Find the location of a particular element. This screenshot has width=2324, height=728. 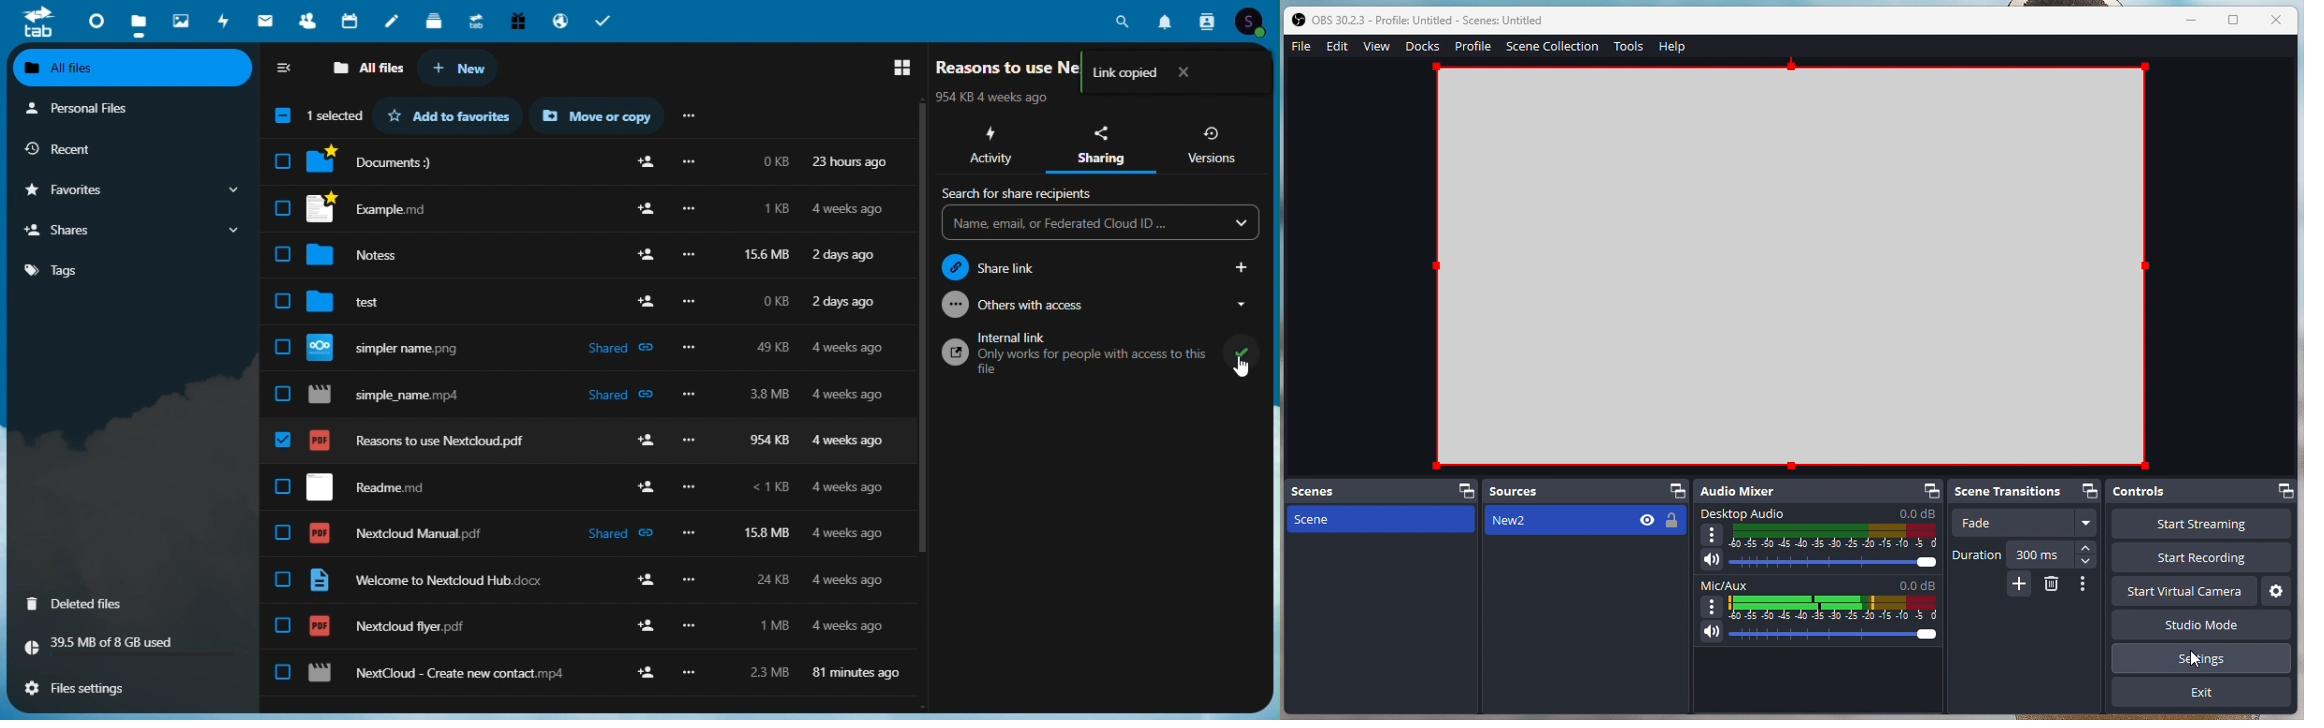

Link copied is located at coordinates (1122, 72).